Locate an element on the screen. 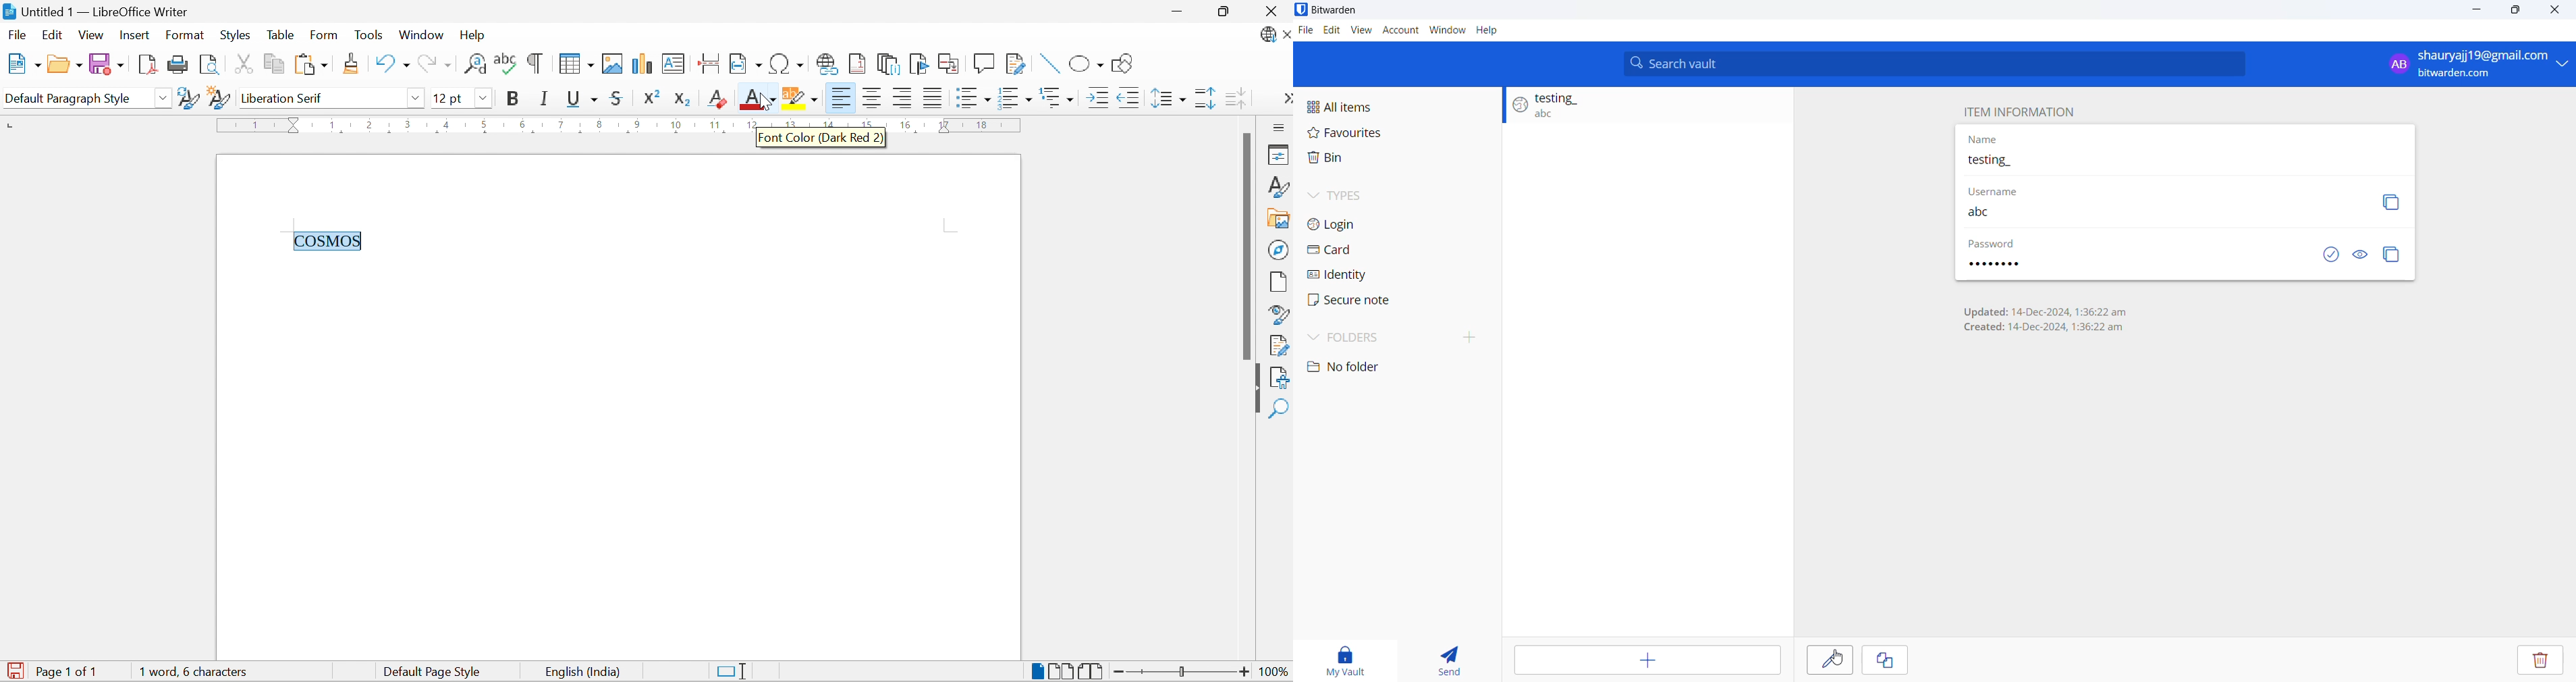 This screenshot has height=700, width=2576. Default Page Style is located at coordinates (434, 672).